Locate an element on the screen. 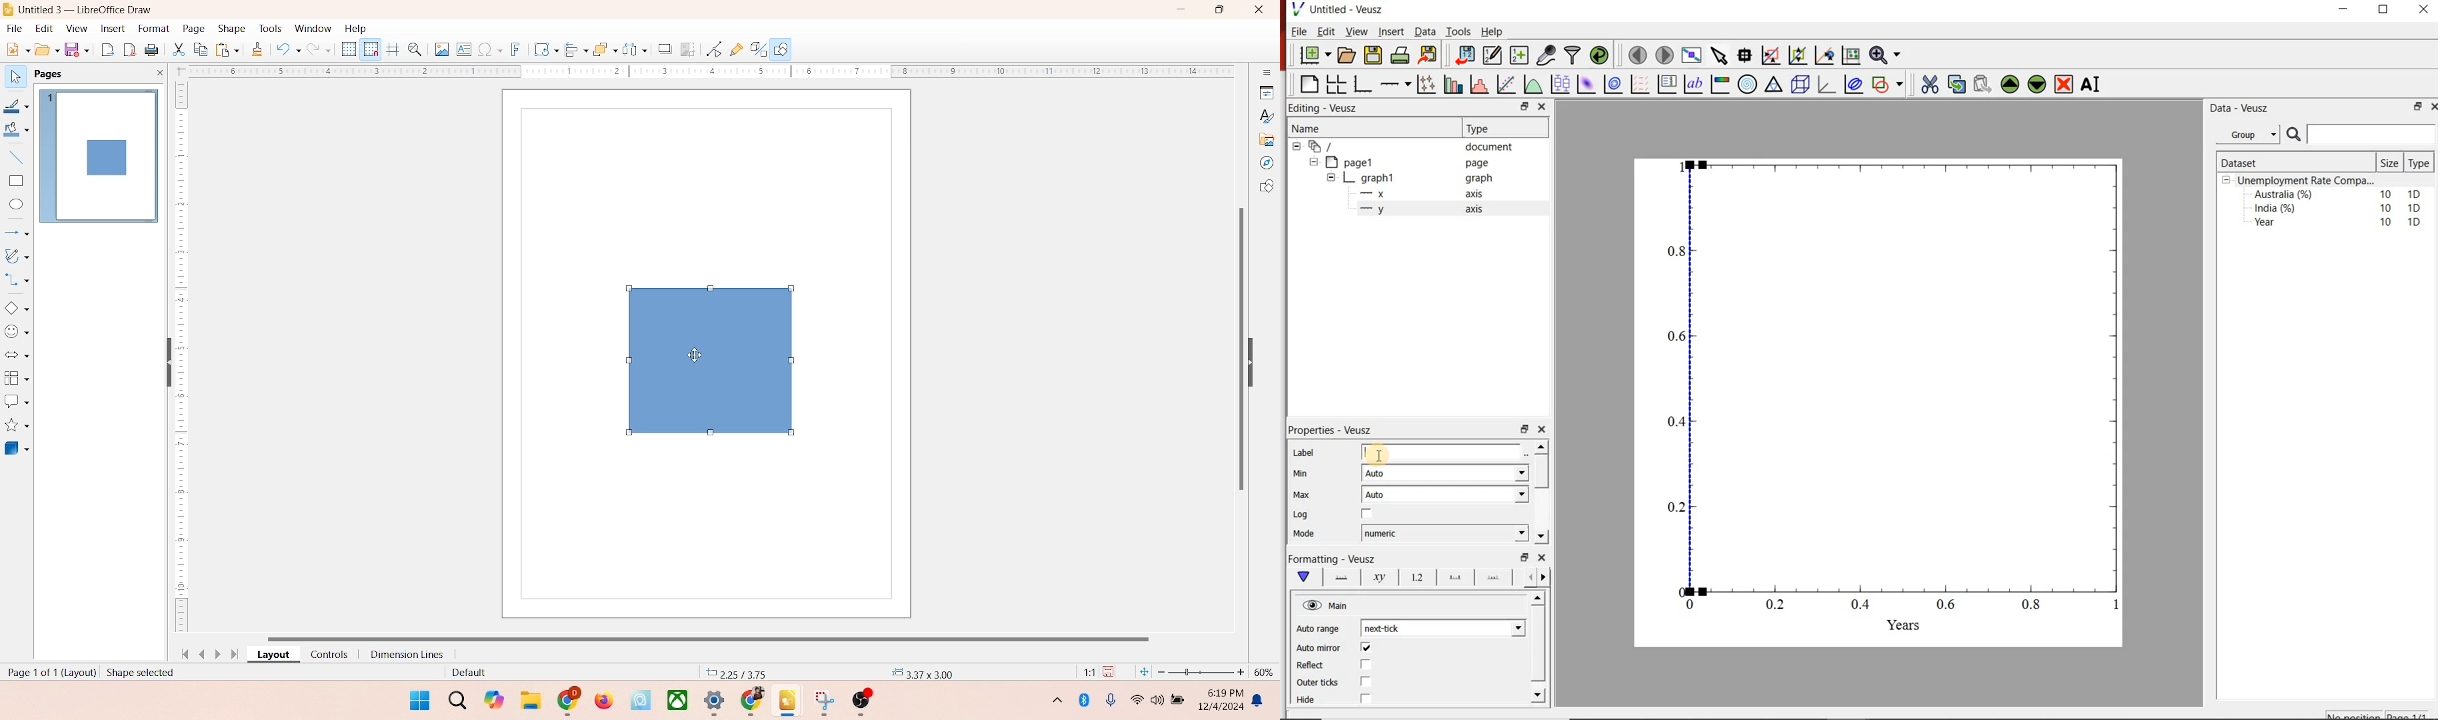 The image size is (2464, 728). gluepoint function is located at coordinates (735, 50).